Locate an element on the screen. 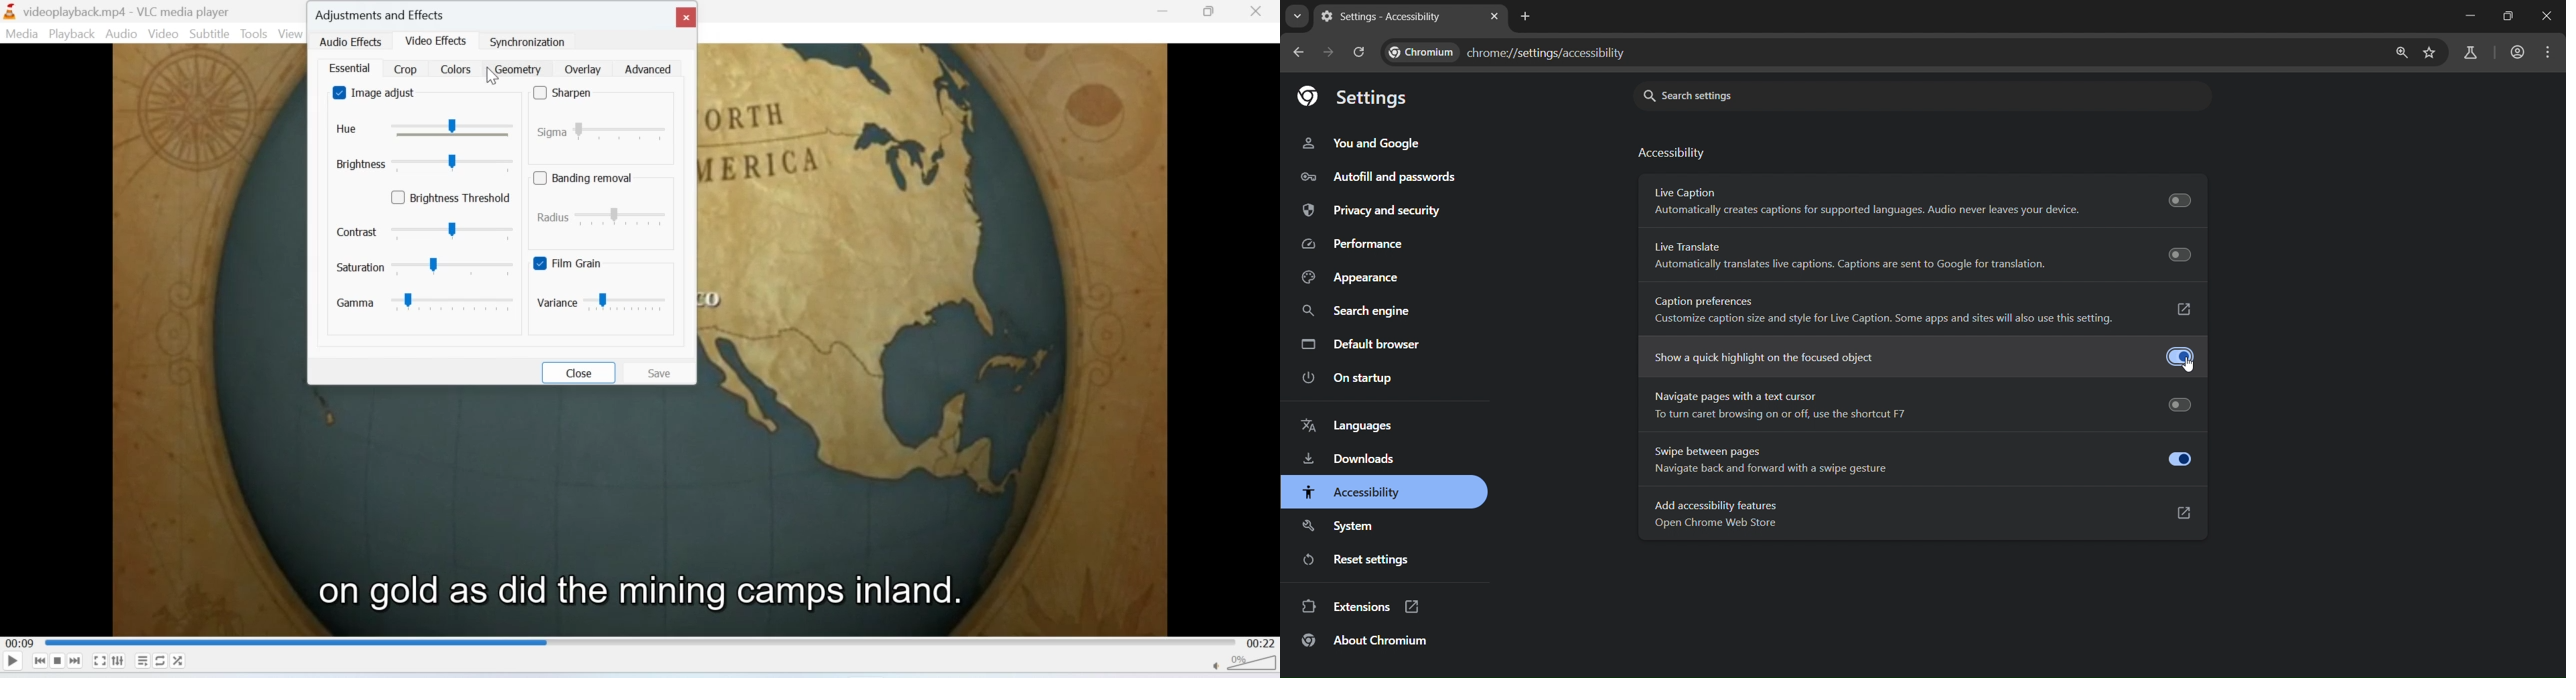 The image size is (2576, 700). autofill and passwords is located at coordinates (1378, 178).